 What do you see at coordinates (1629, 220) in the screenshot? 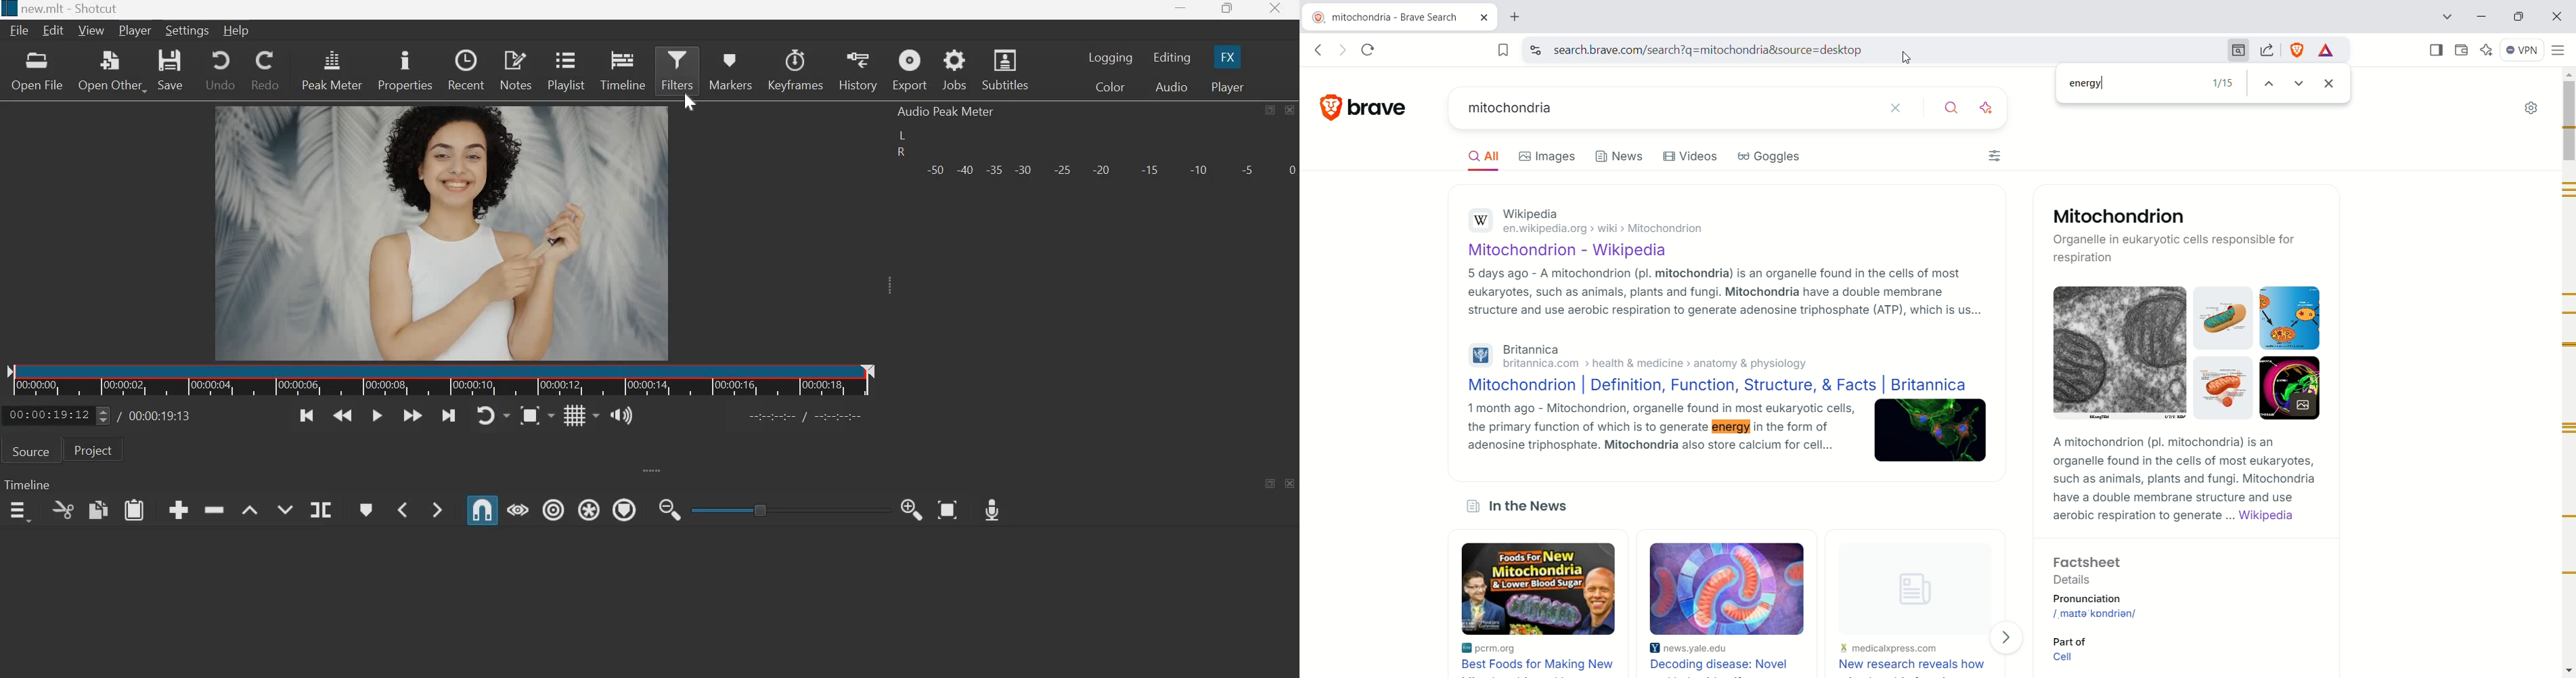
I see `Wikipediaen.wikipedia.org > wiki > Mitochondrion` at bounding box center [1629, 220].